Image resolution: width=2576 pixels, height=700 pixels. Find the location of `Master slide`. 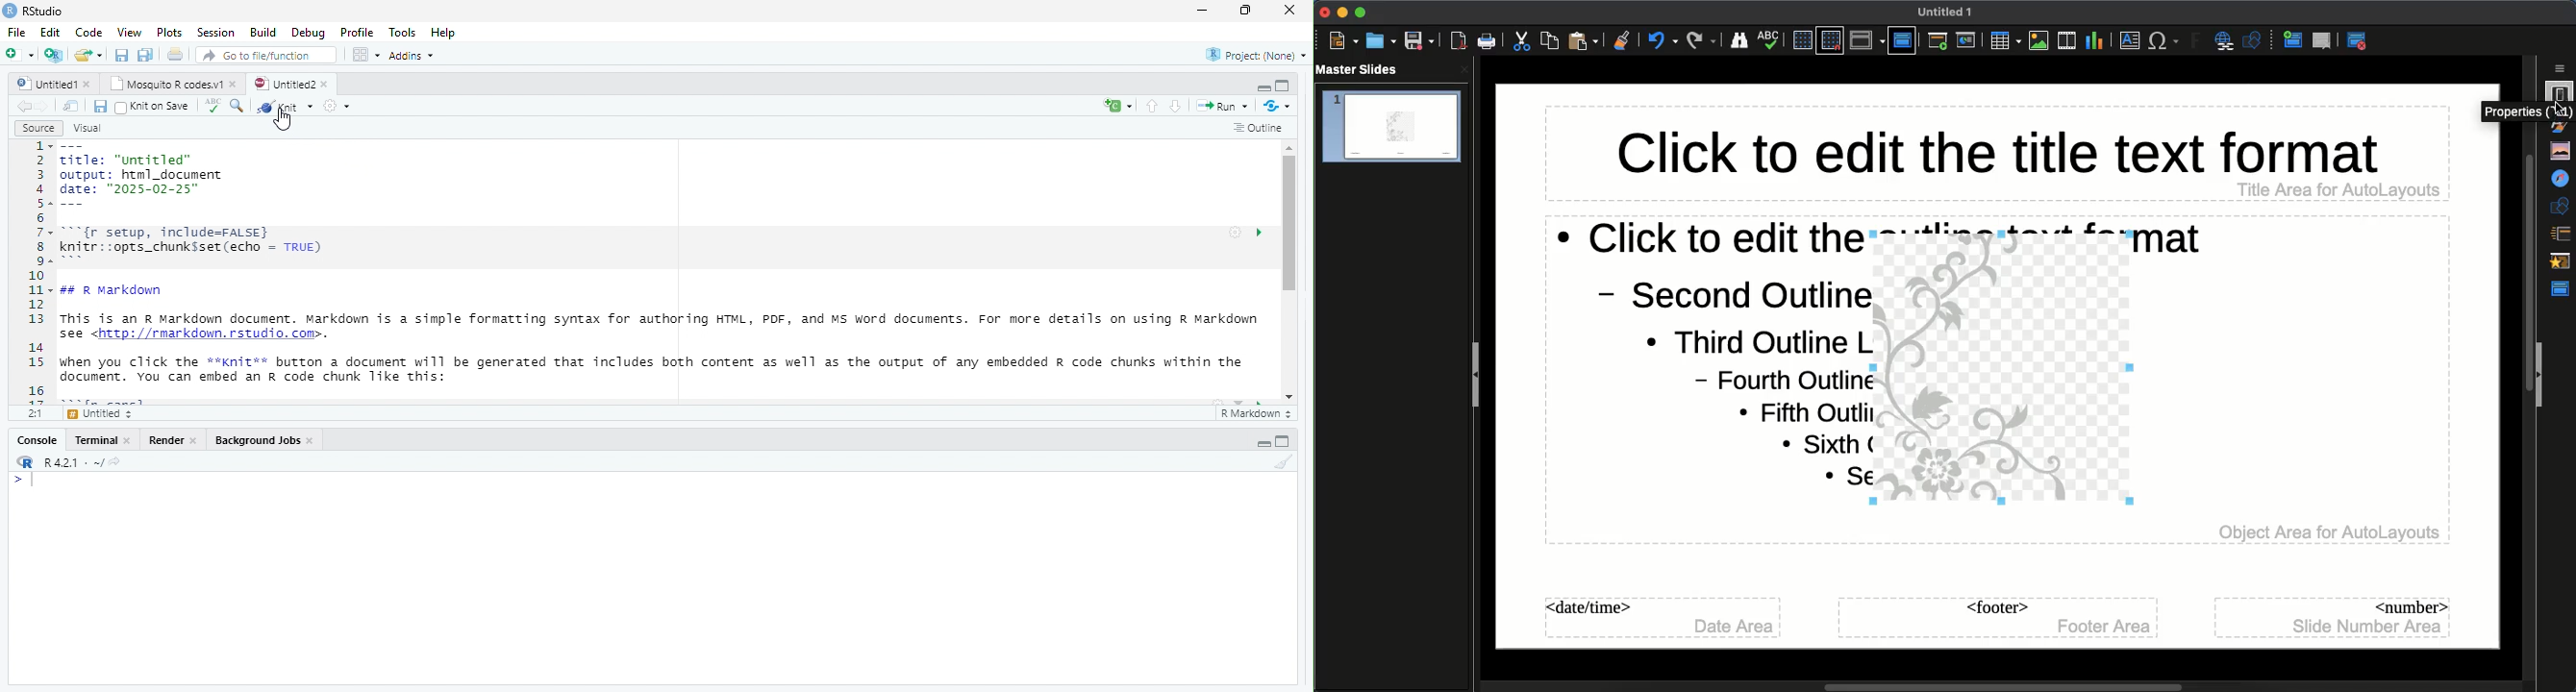

Master slide is located at coordinates (2564, 289).